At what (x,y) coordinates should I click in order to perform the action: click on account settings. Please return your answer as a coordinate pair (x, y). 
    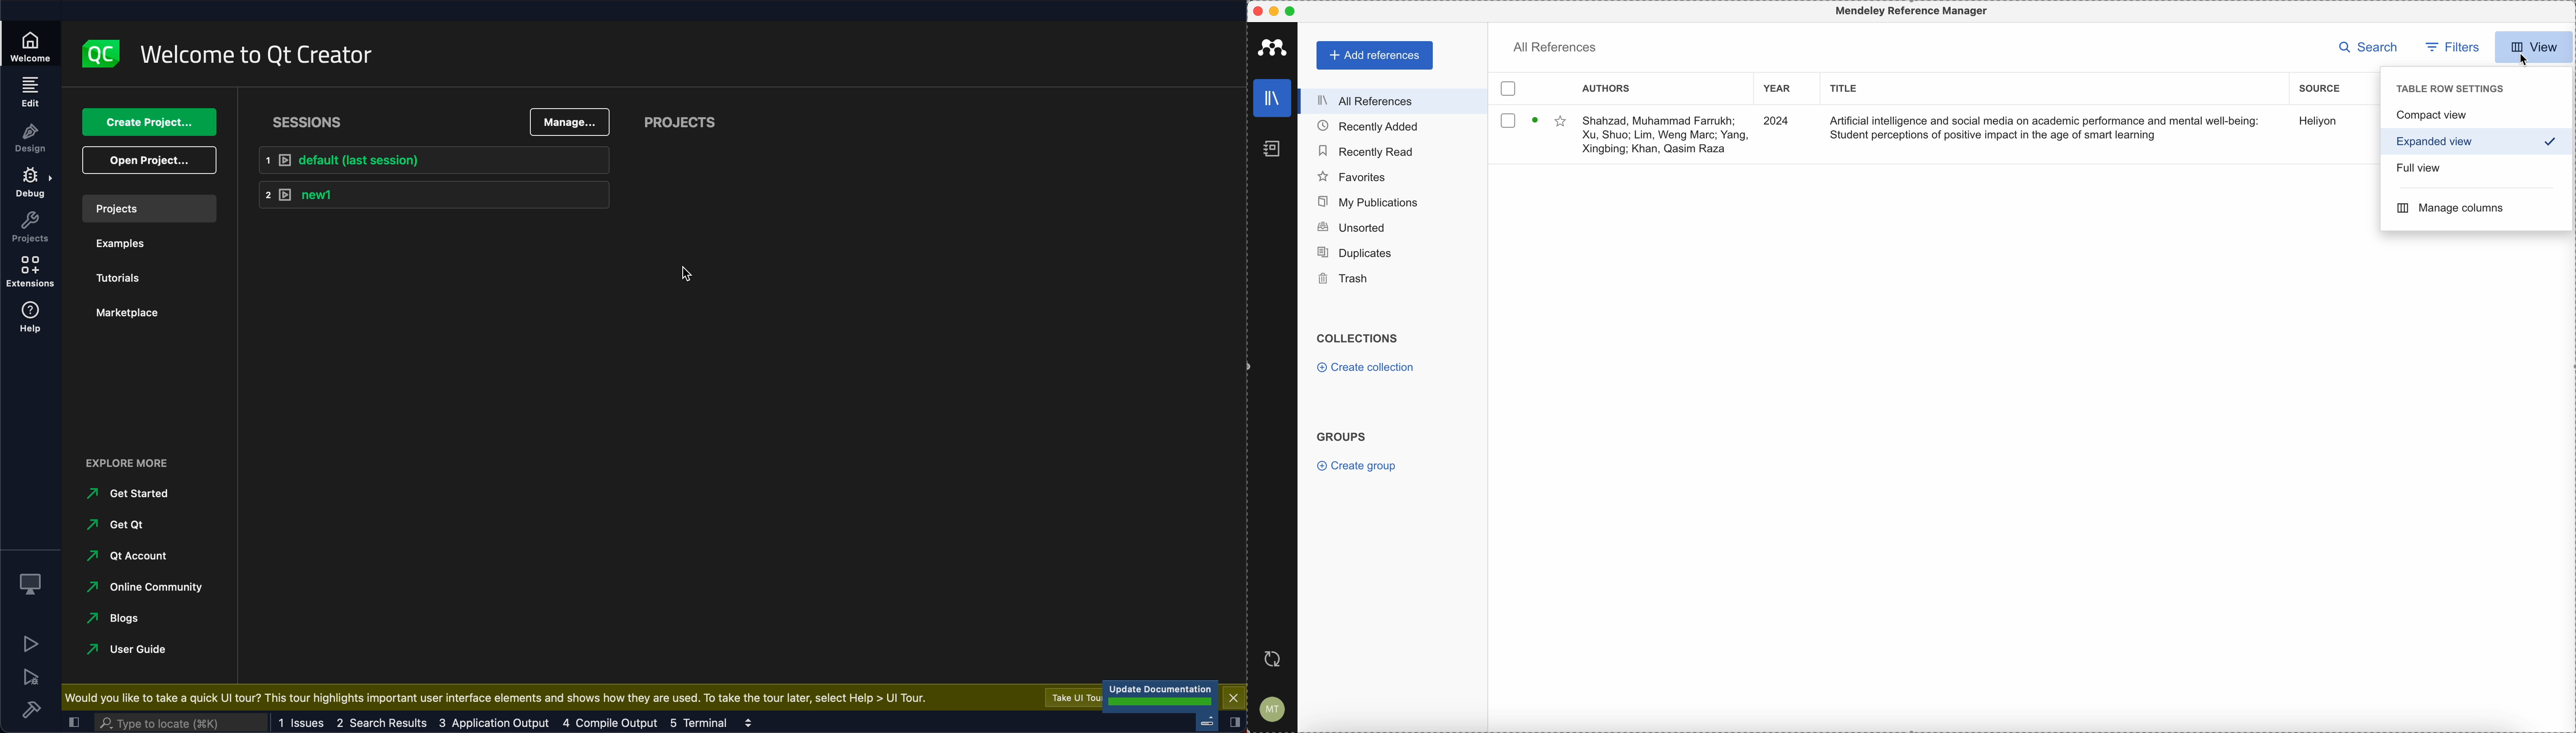
    Looking at the image, I should click on (1275, 709).